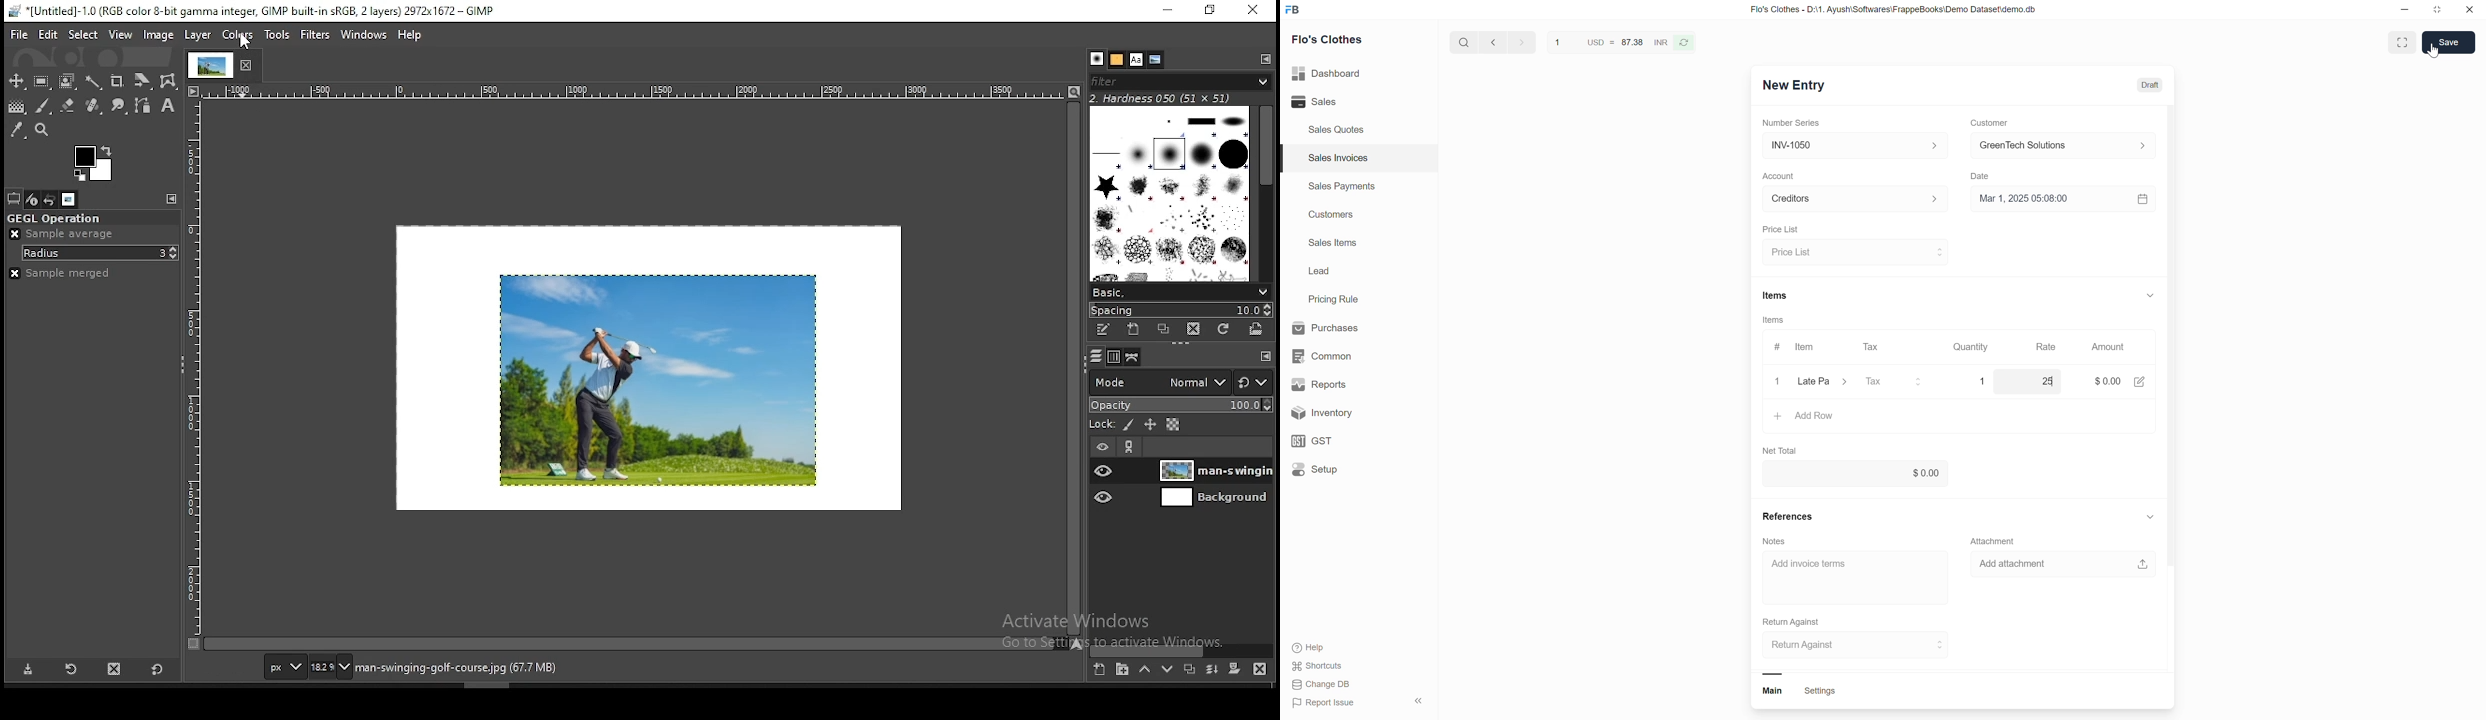 The image size is (2492, 728). What do you see at coordinates (1336, 158) in the screenshot?
I see `Sales Invoices` at bounding box center [1336, 158].